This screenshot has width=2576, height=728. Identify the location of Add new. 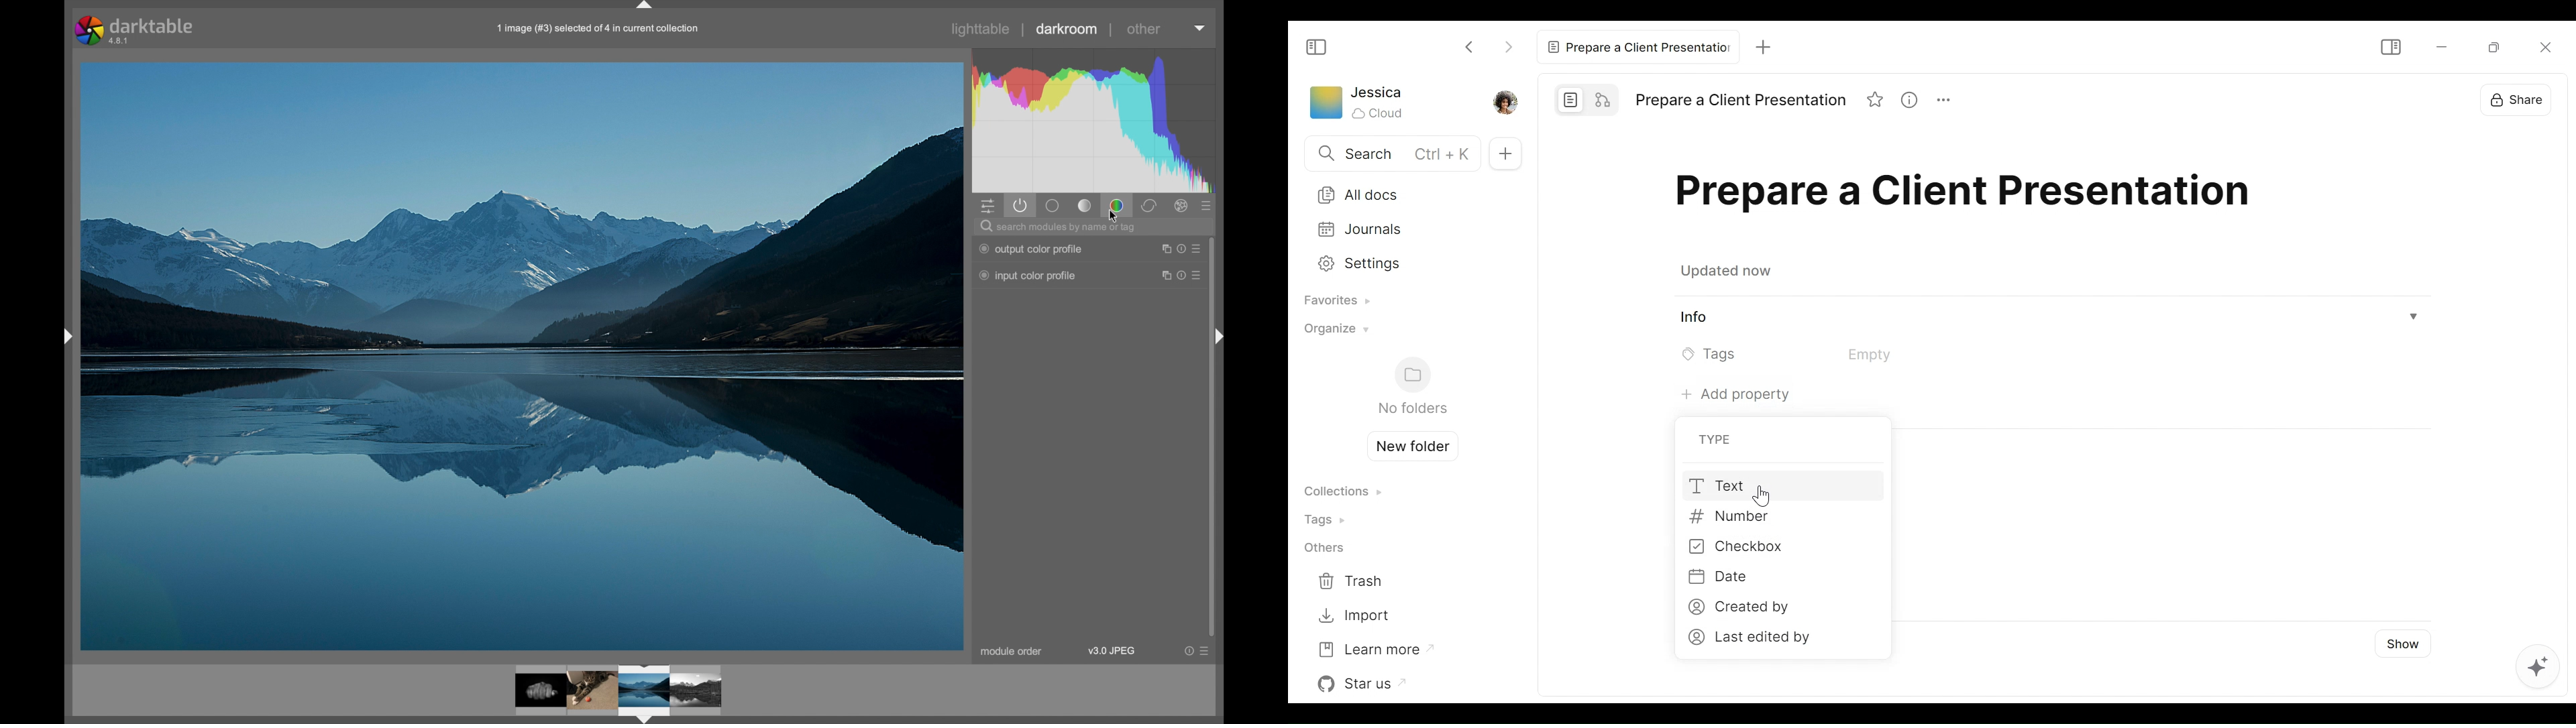
(1503, 153).